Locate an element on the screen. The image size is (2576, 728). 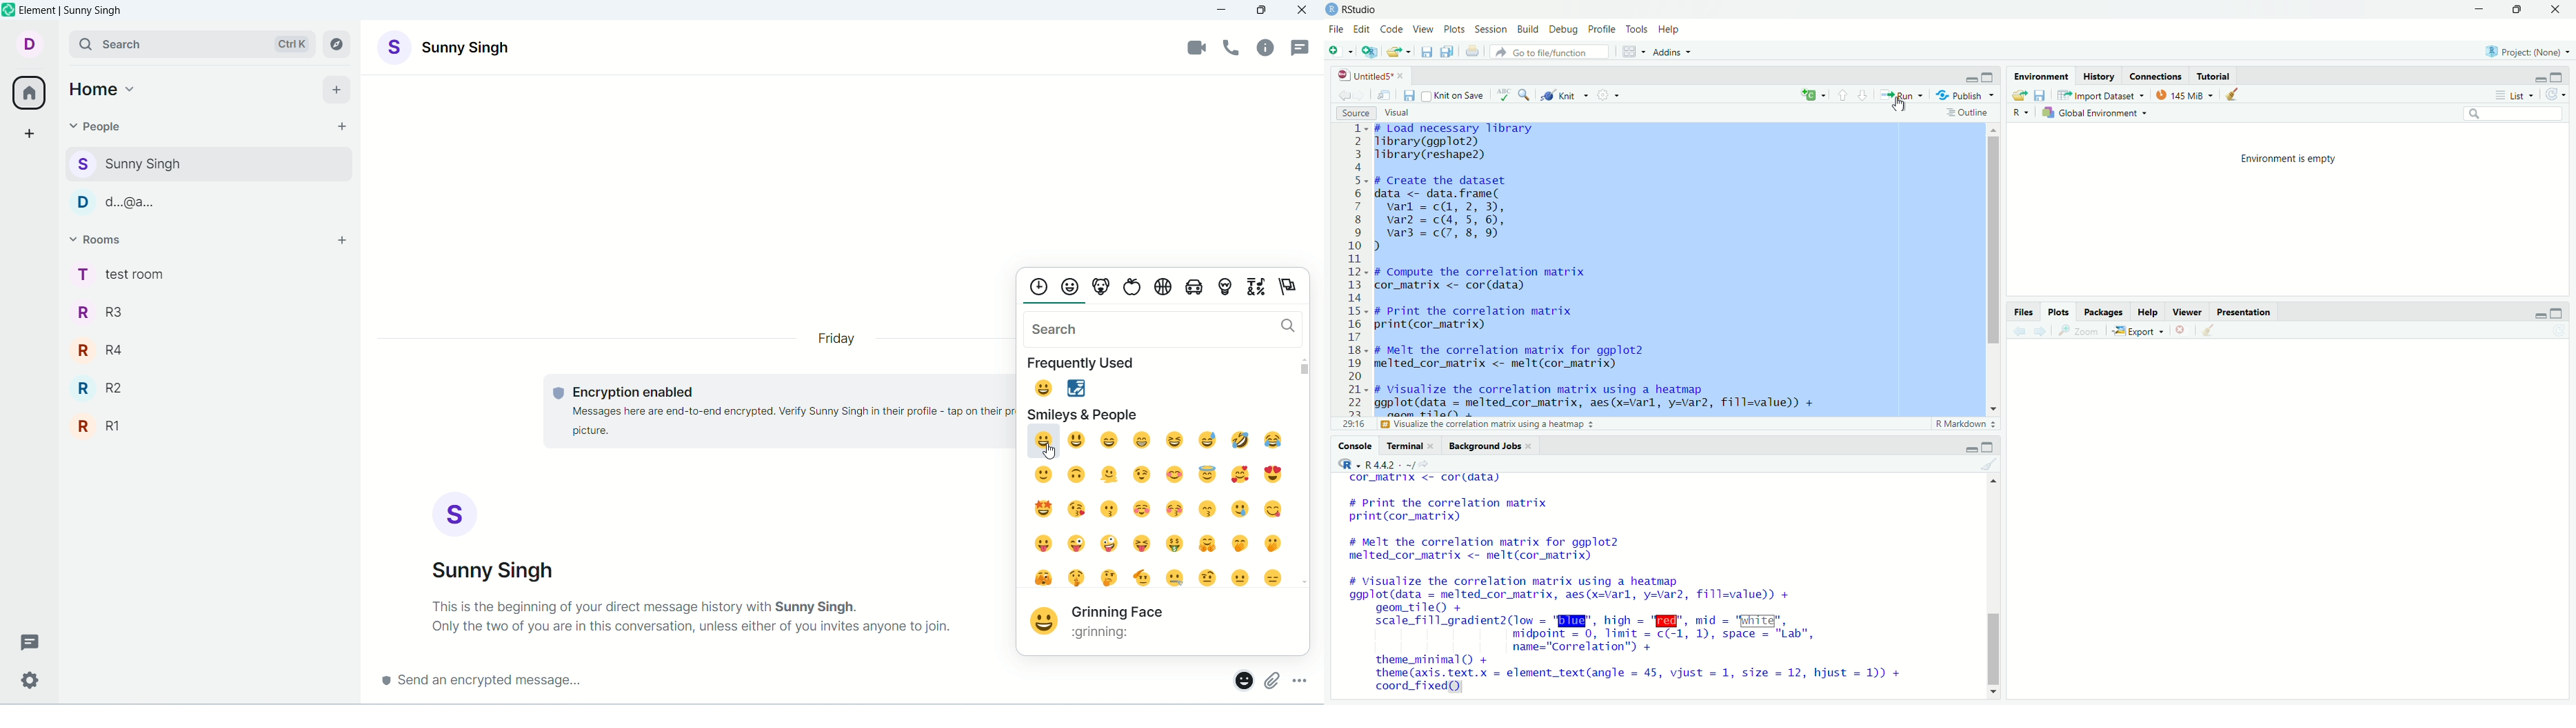
save current document is located at coordinates (1410, 96).